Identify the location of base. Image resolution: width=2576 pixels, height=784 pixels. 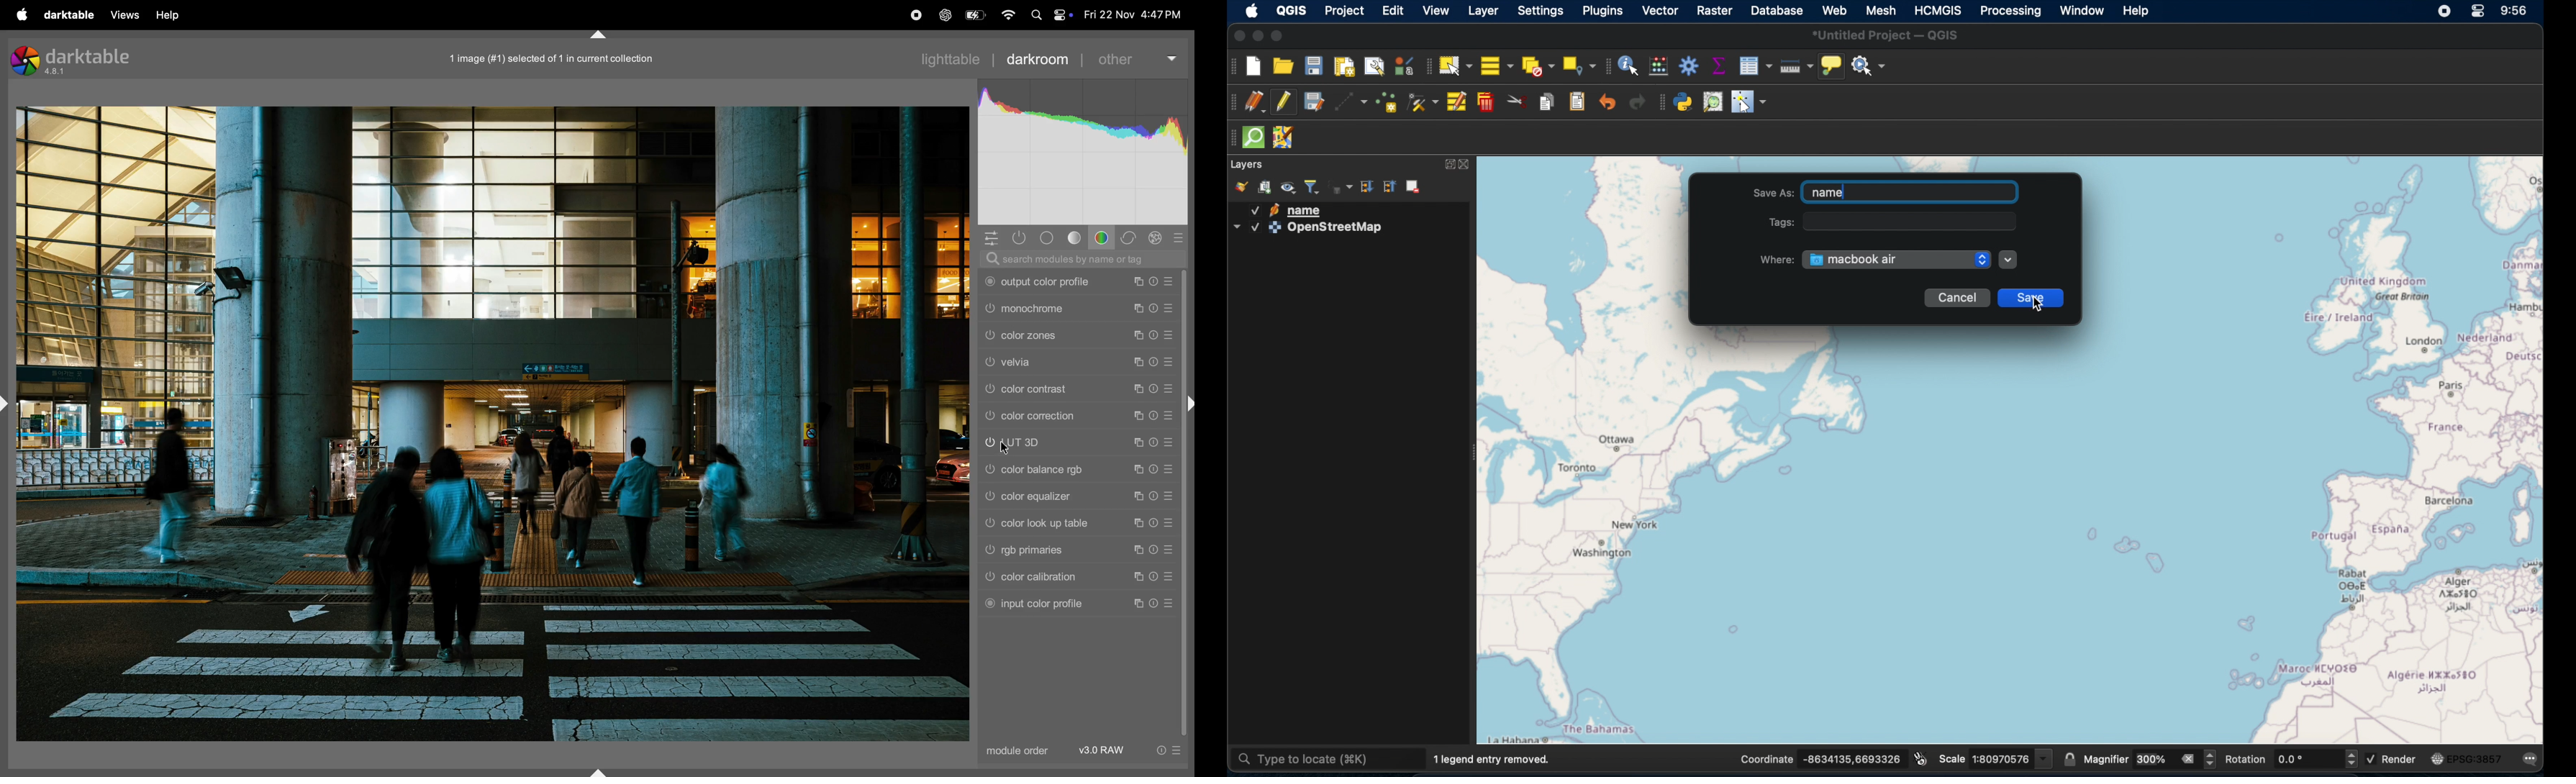
(1049, 239).